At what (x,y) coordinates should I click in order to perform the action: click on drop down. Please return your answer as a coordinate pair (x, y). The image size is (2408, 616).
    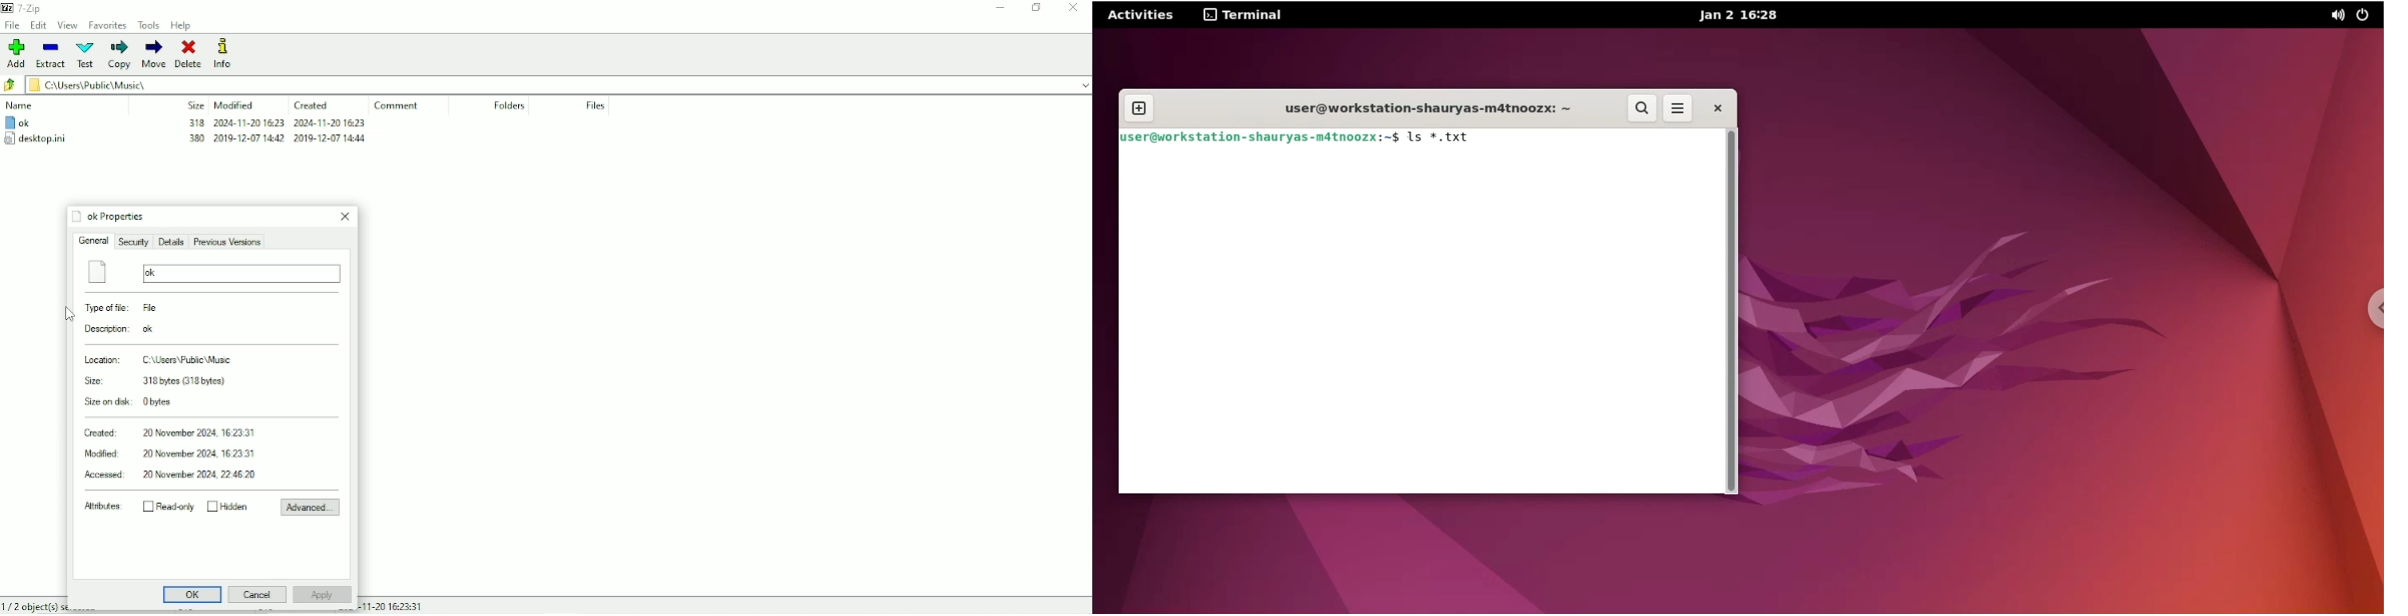
    Looking at the image, I should click on (1085, 84).